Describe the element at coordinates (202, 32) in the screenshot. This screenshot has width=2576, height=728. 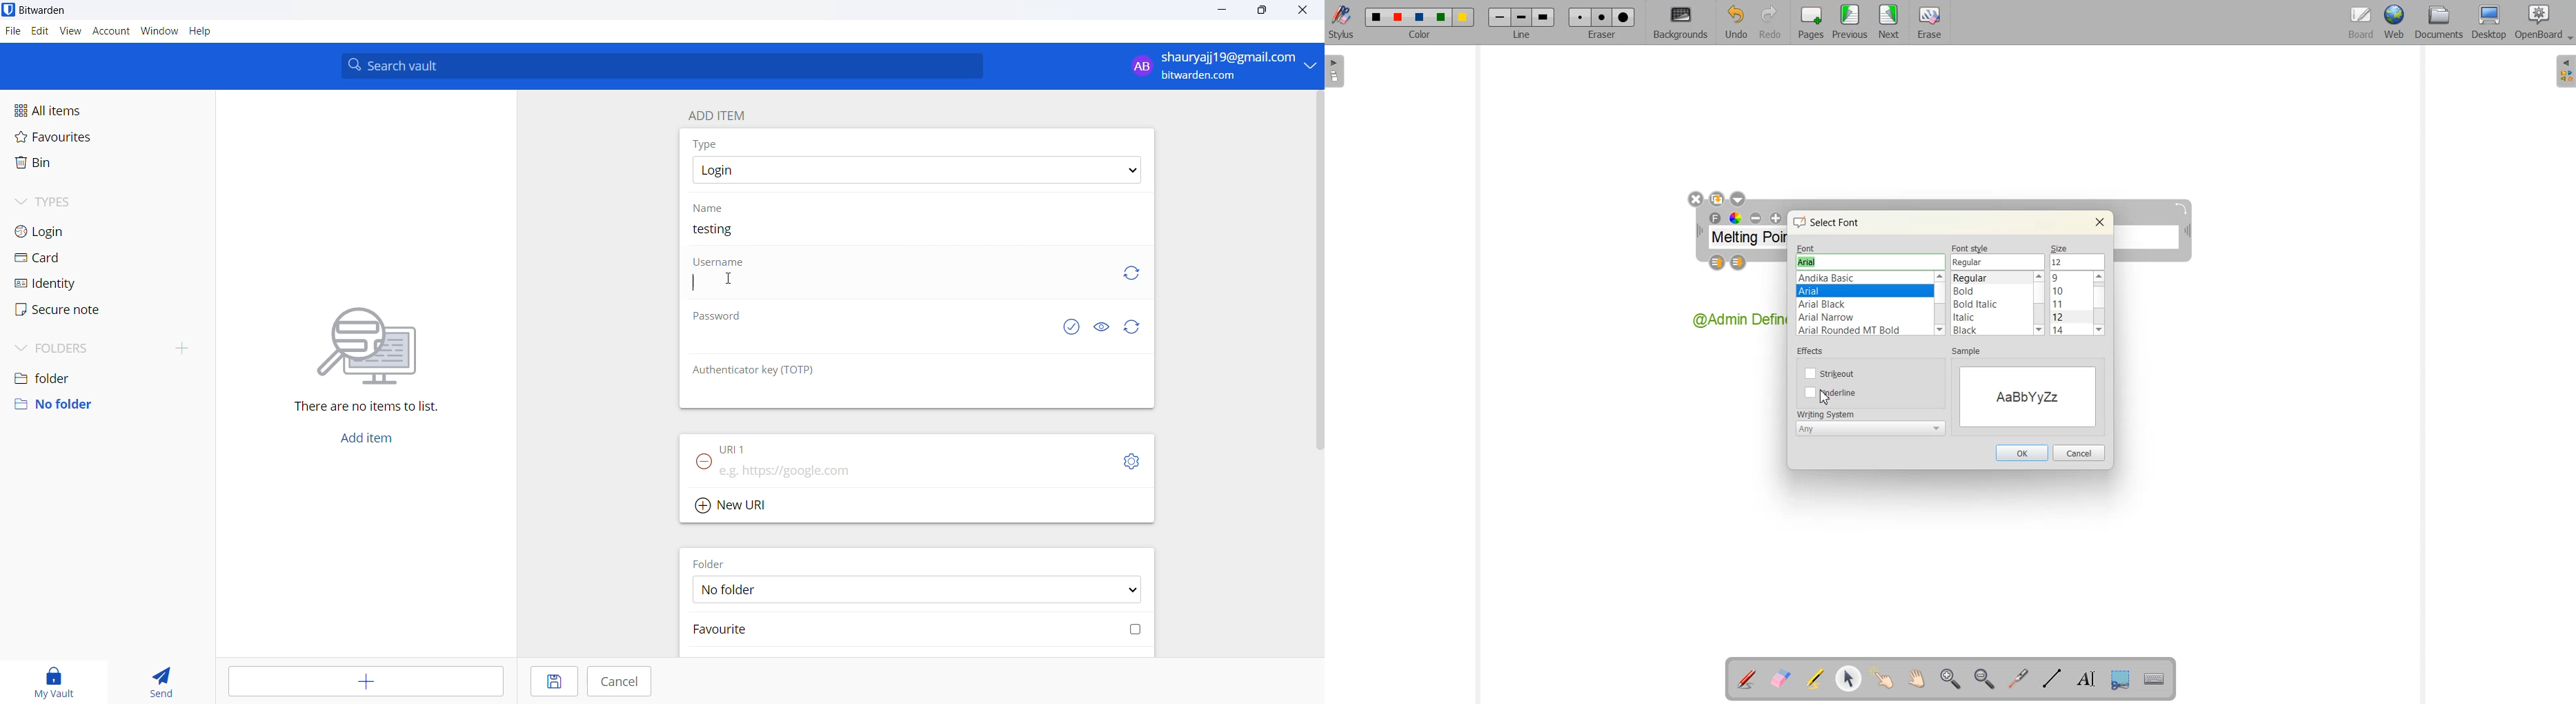
I see `help` at that location.